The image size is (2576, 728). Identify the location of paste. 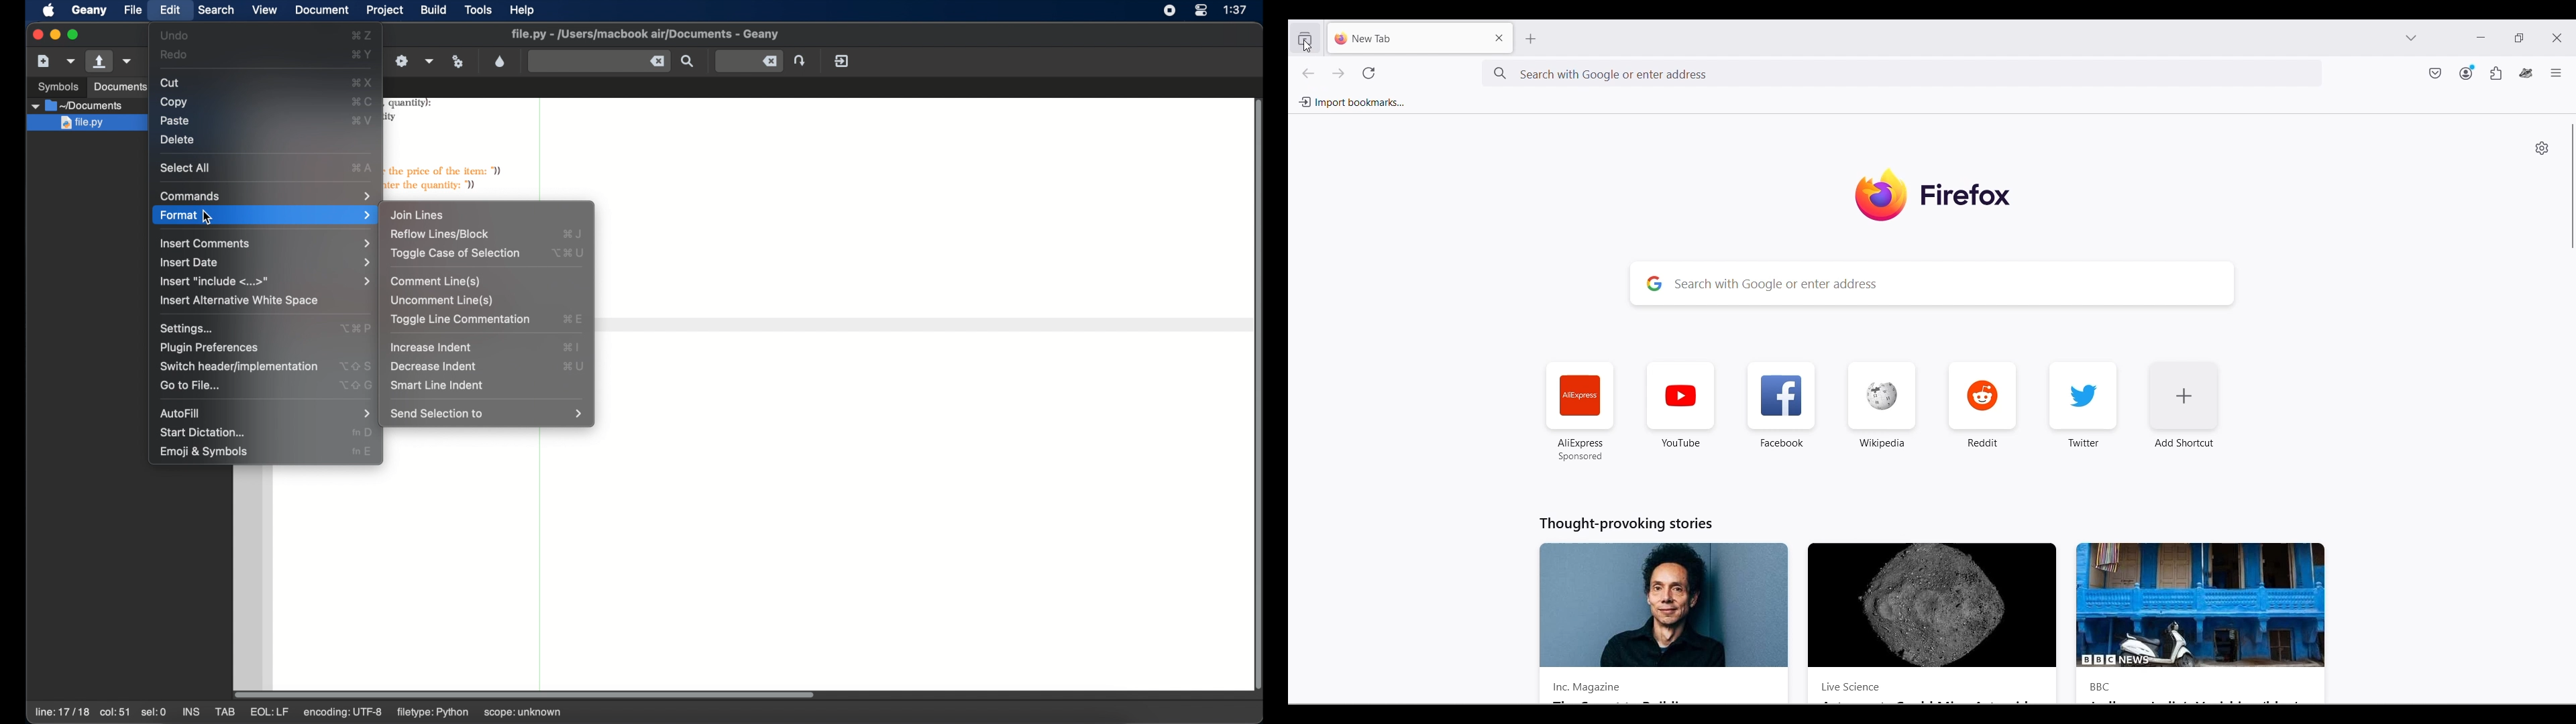
(174, 121).